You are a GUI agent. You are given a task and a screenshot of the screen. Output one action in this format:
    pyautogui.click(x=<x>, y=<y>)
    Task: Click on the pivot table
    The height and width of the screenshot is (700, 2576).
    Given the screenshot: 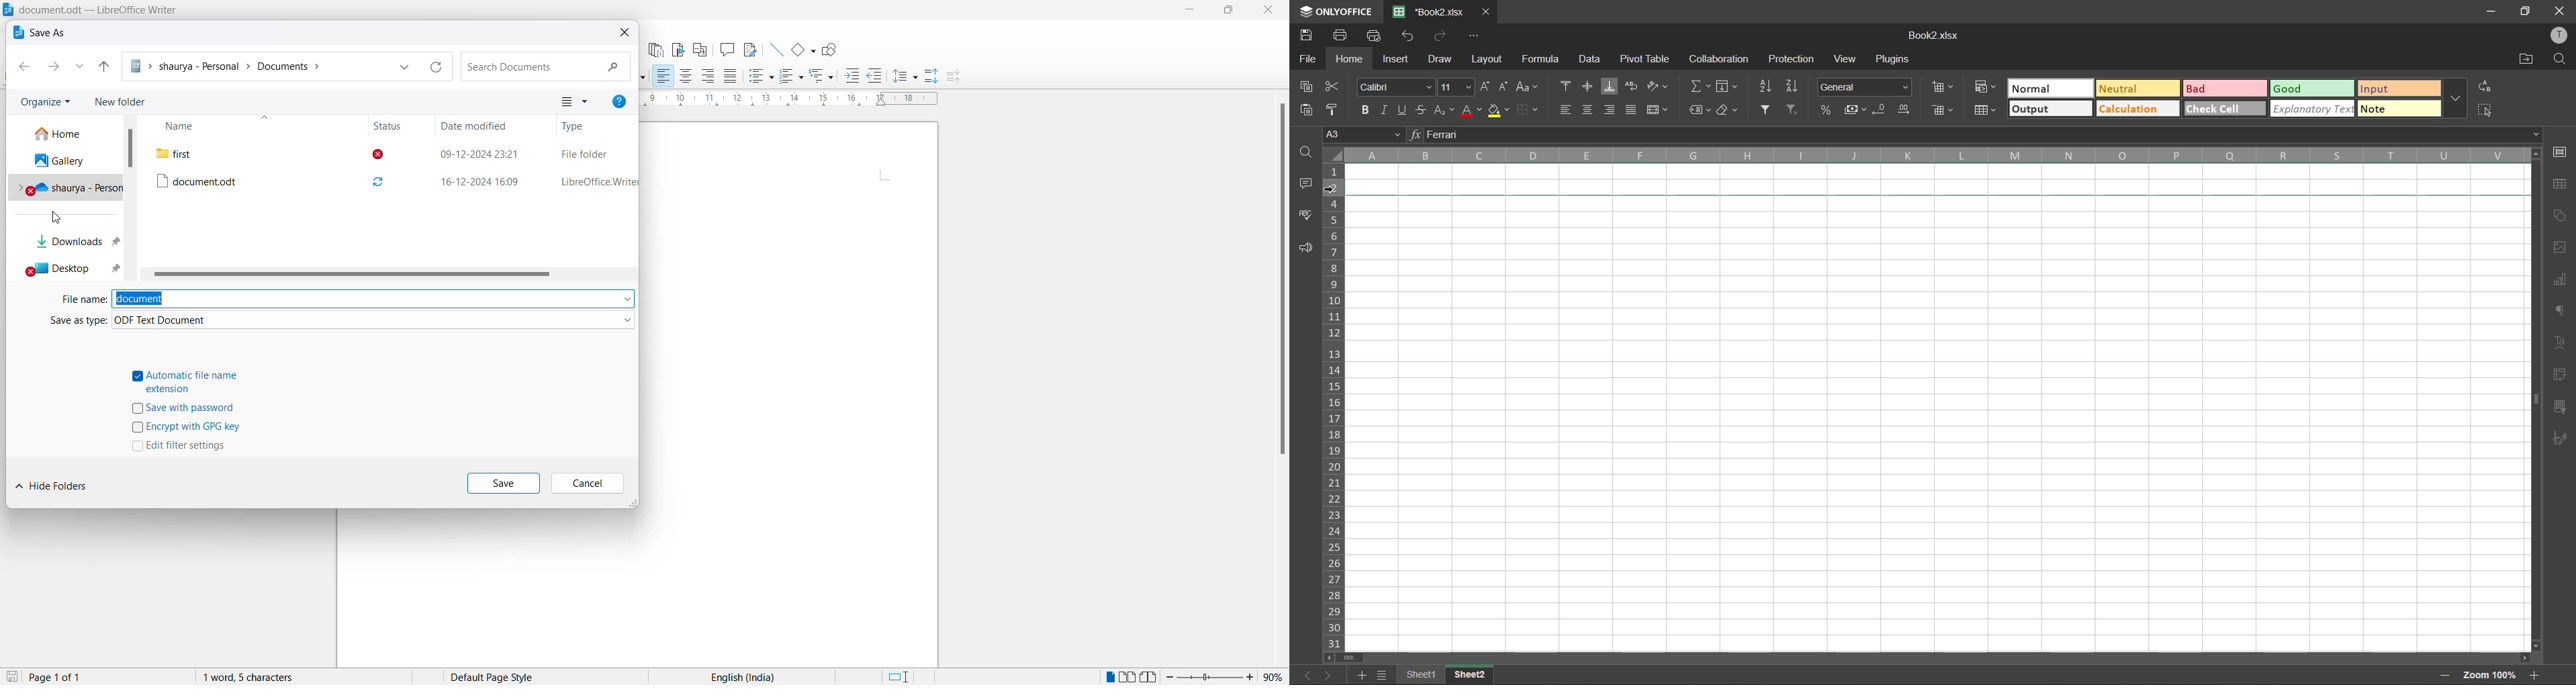 What is the action you would take?
    pyautogui.click(x=1645, y=59)
    